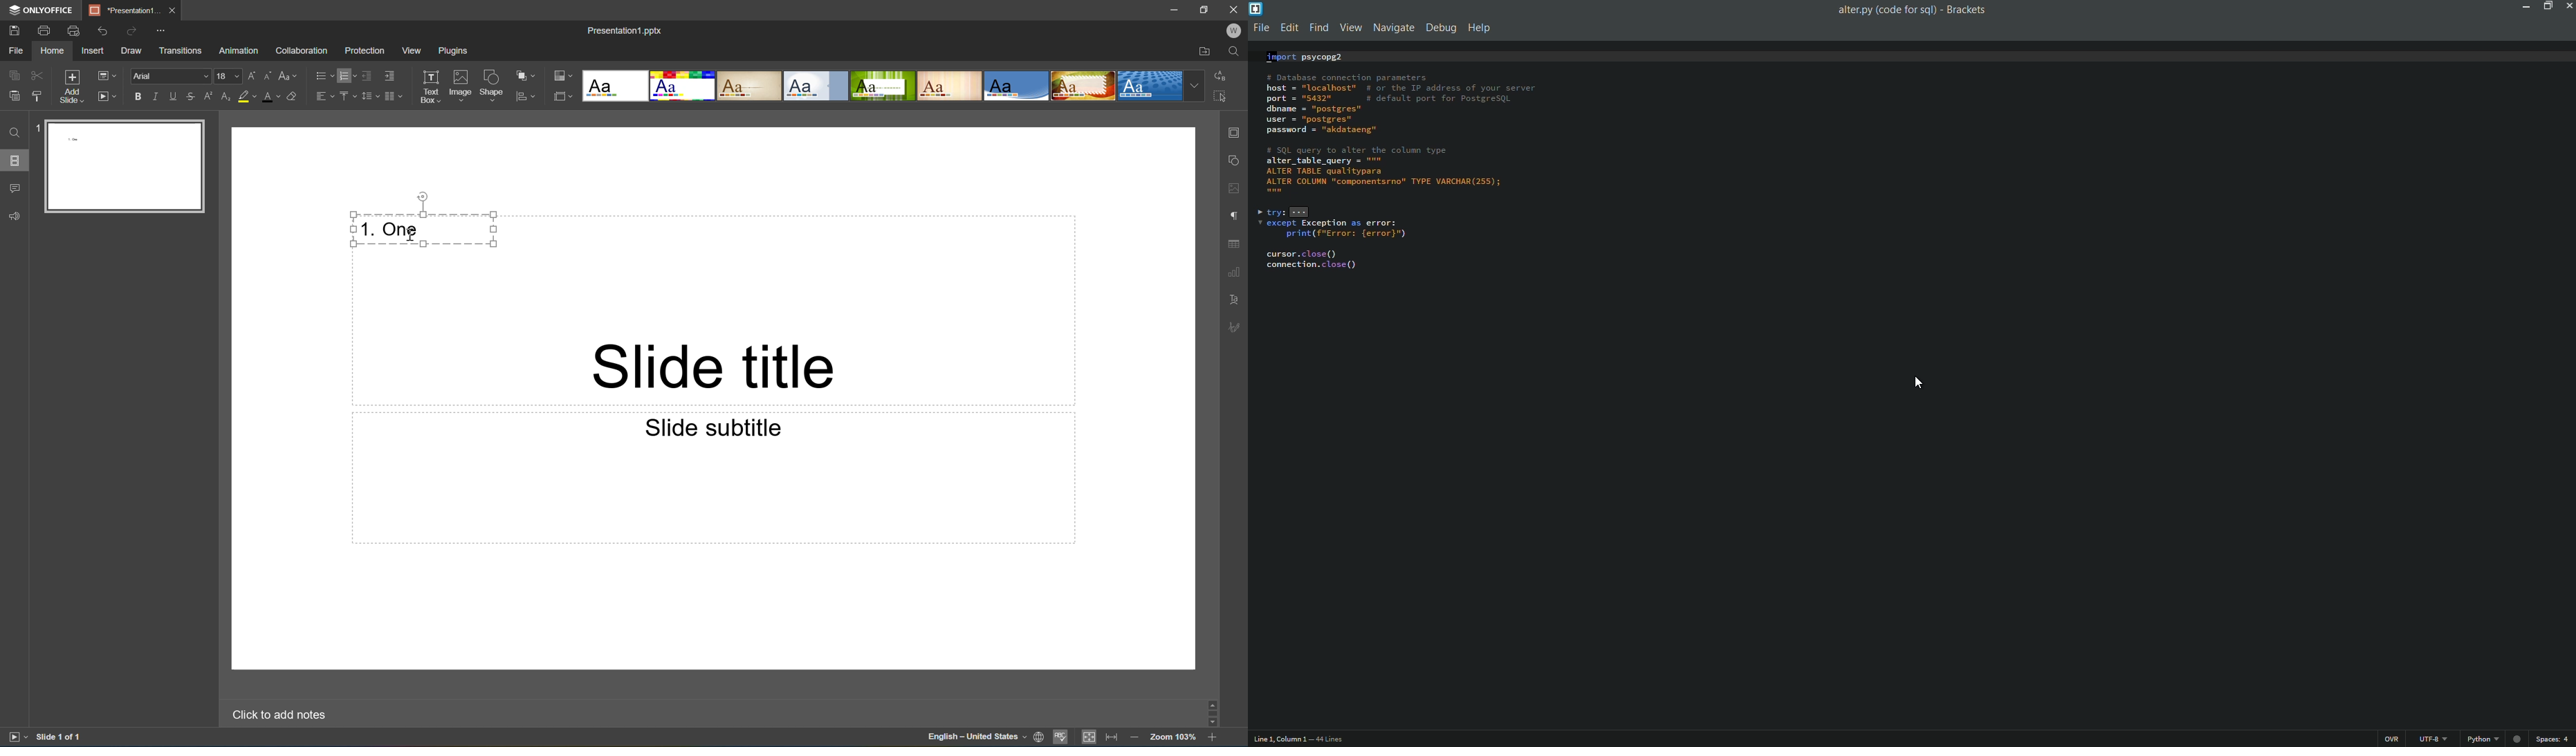 This screenshot has height=756, width=2576. Describe the element at coordinates (896, 85) in the screenshot. I see `type of slides` at that location.